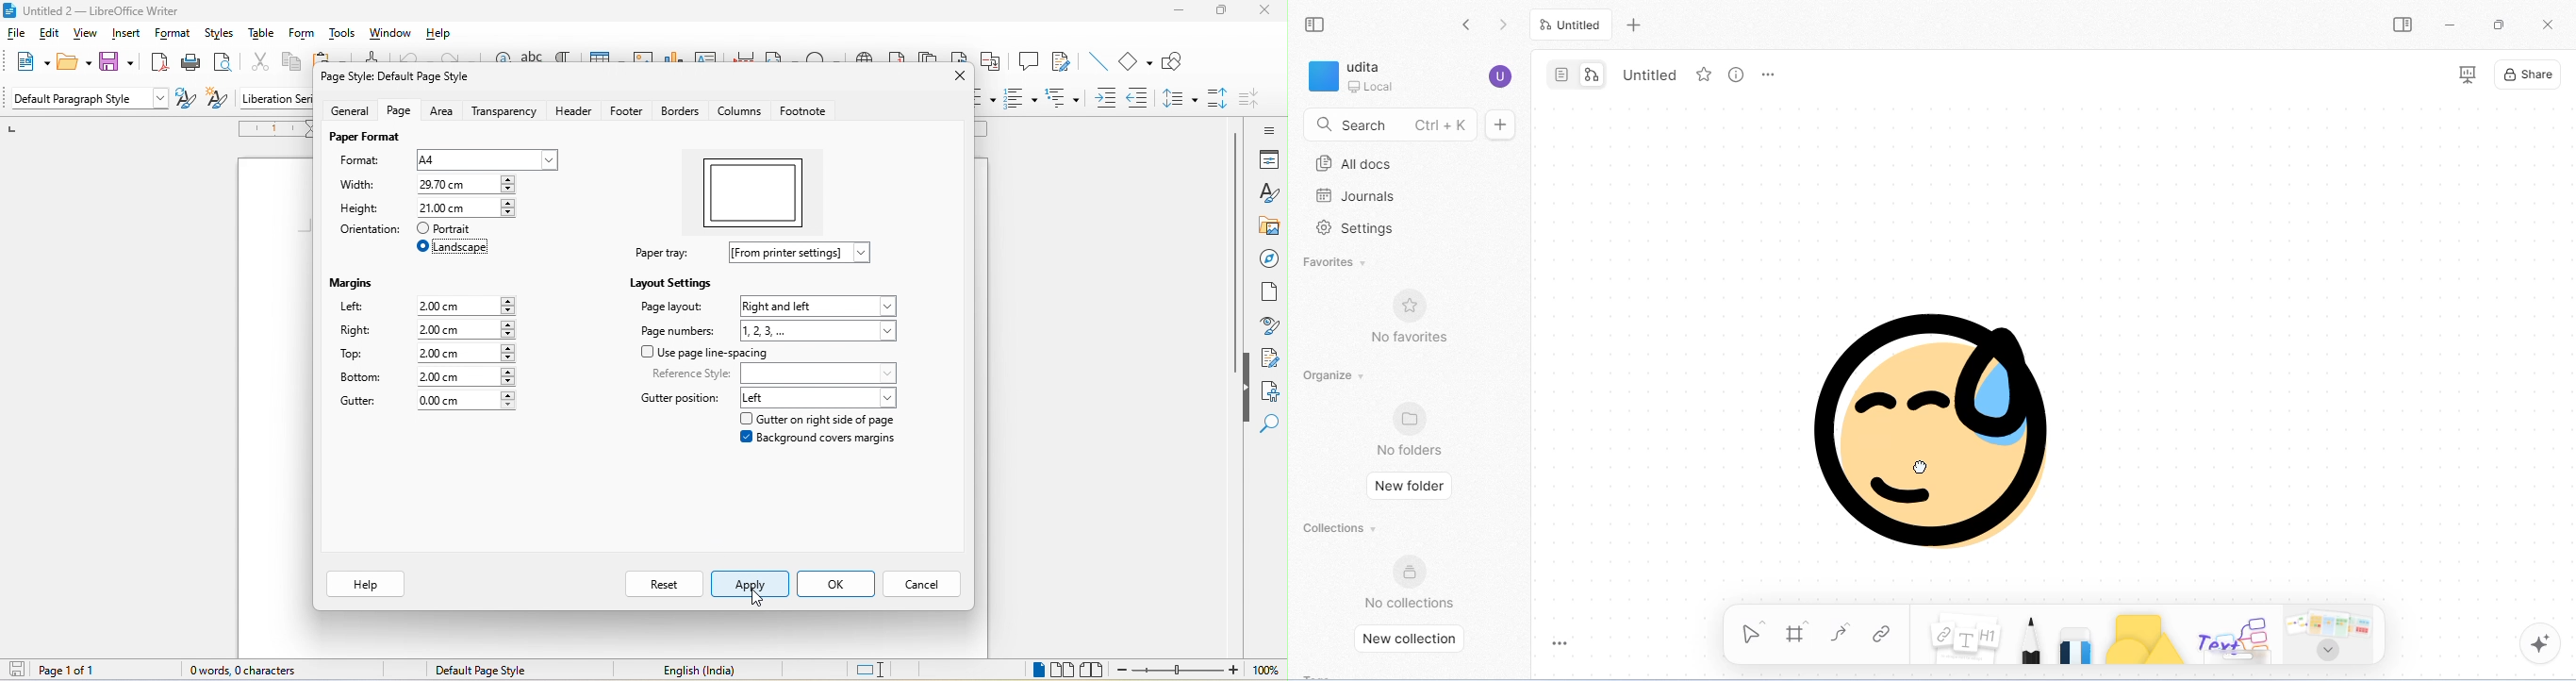 This screenshot has height=700, width=2576. Describe the element at coordinates (357, 333) in the screenshot. I see `right` at that location.